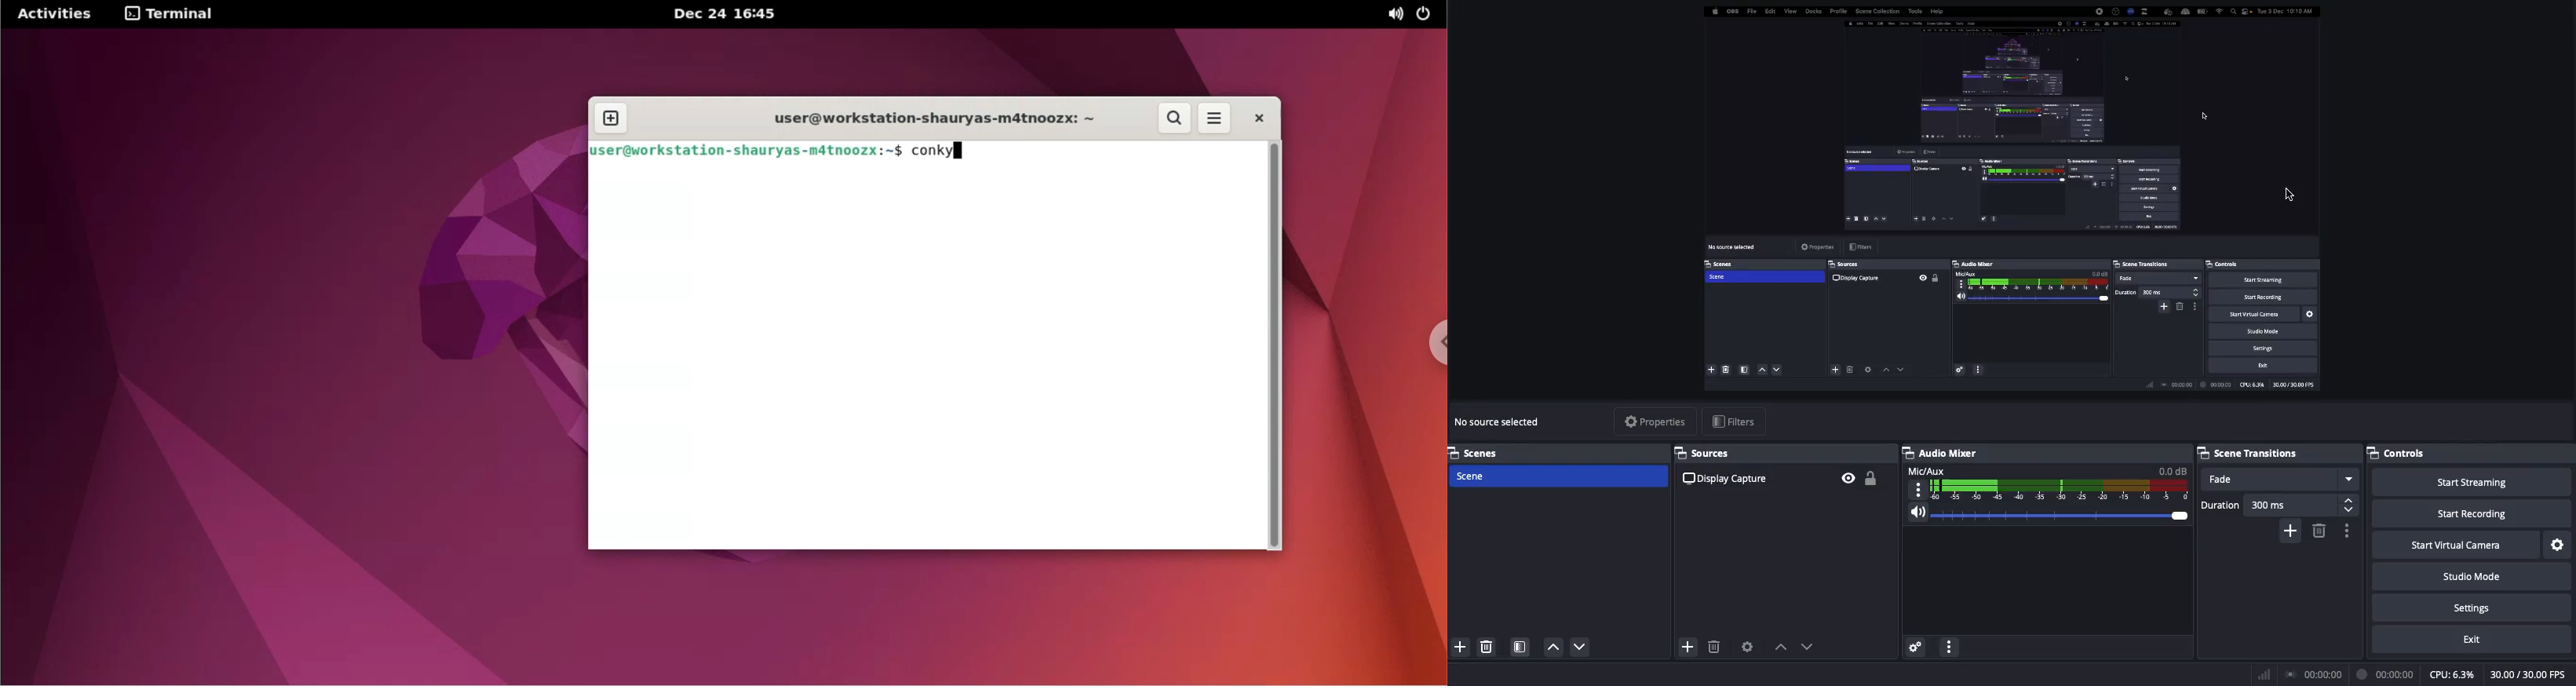 This screenshot has height=700, width=2576. Describe the element at coordinates (1503, 424) in the screenshot. I see `Display capture` at that location.